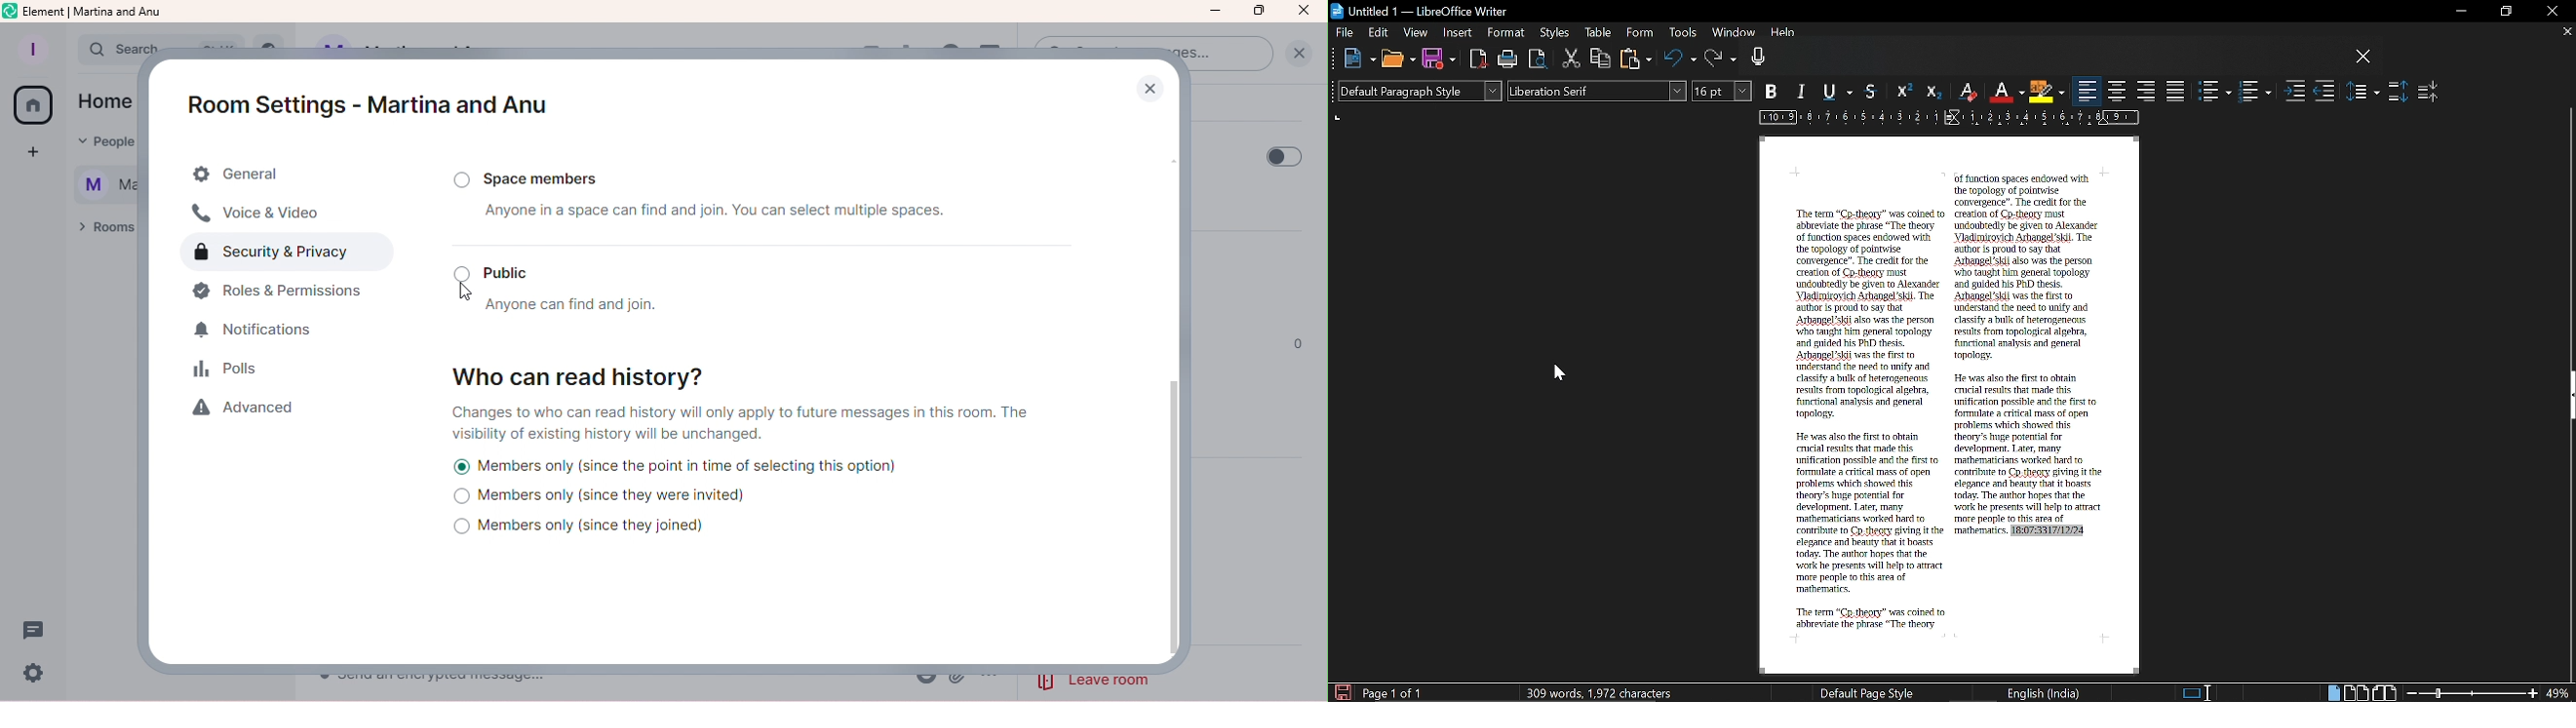 Image resolution: width=2576 pixels, height=728 pixels. I want to click on Create a space, so click(37, 156).